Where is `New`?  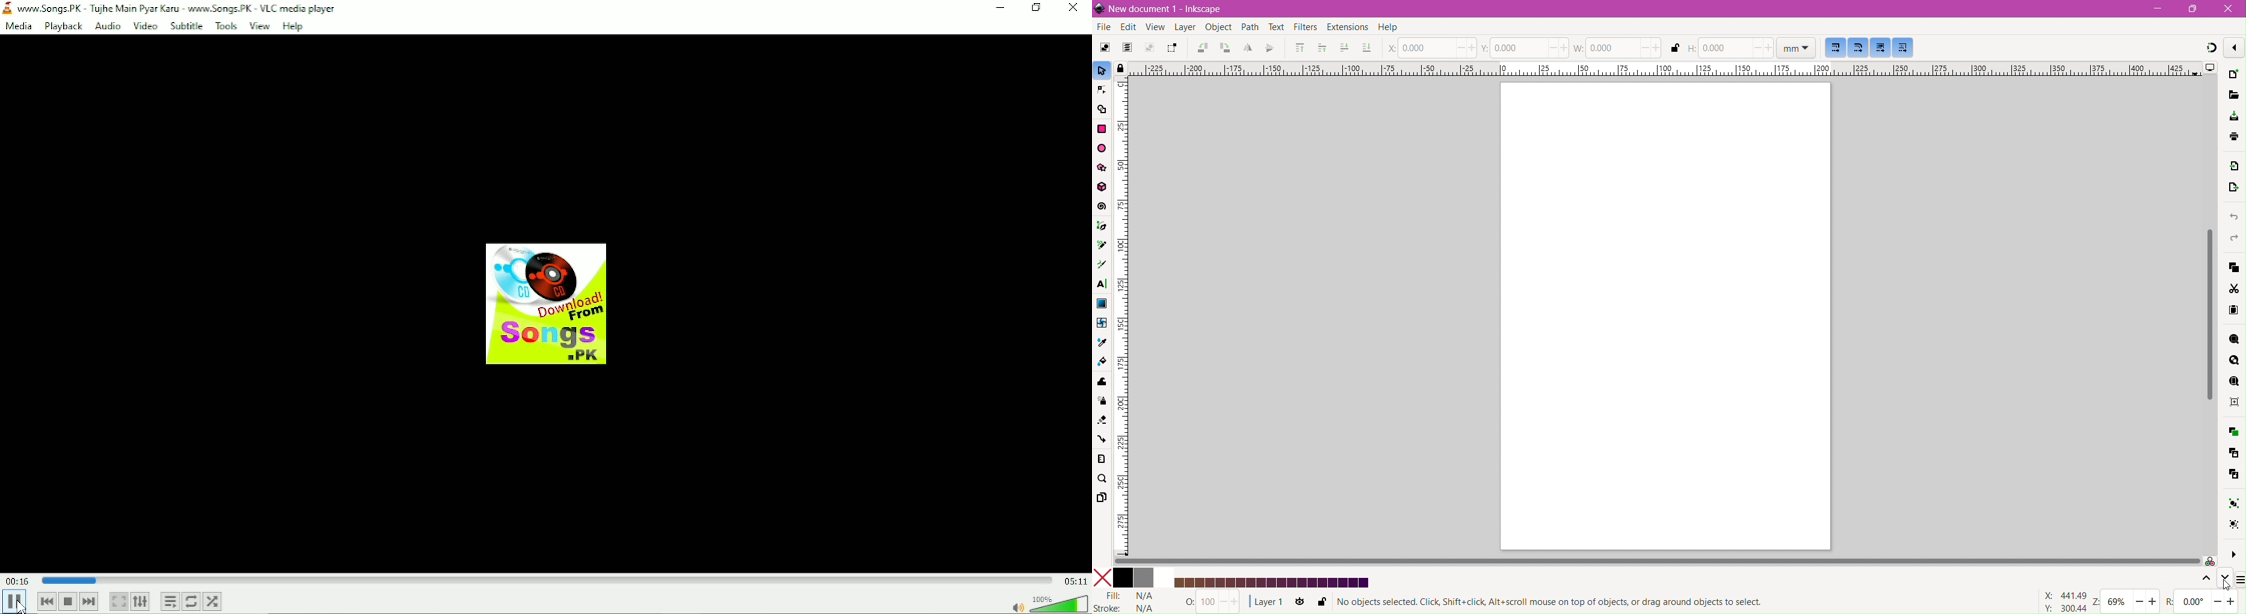 New is located at coordinates (2233, 75).